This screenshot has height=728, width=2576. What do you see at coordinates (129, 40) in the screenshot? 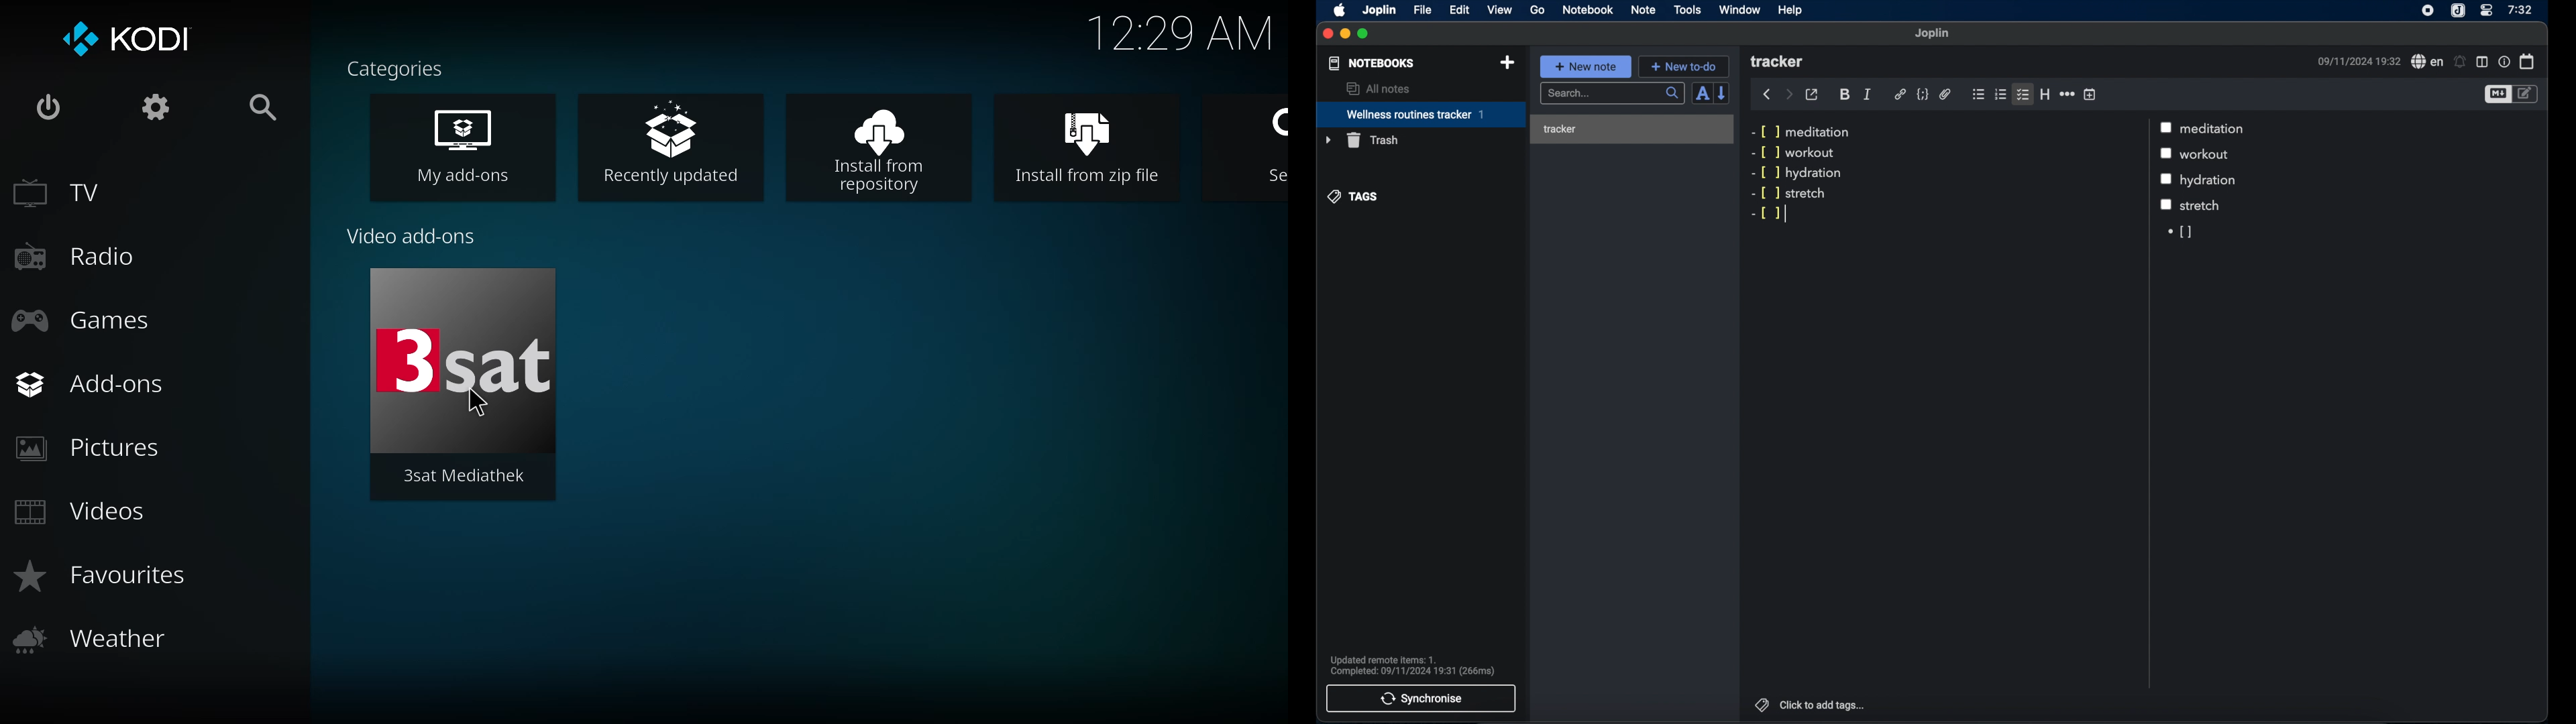
I see `kodi` at bounding box center [129, 40].